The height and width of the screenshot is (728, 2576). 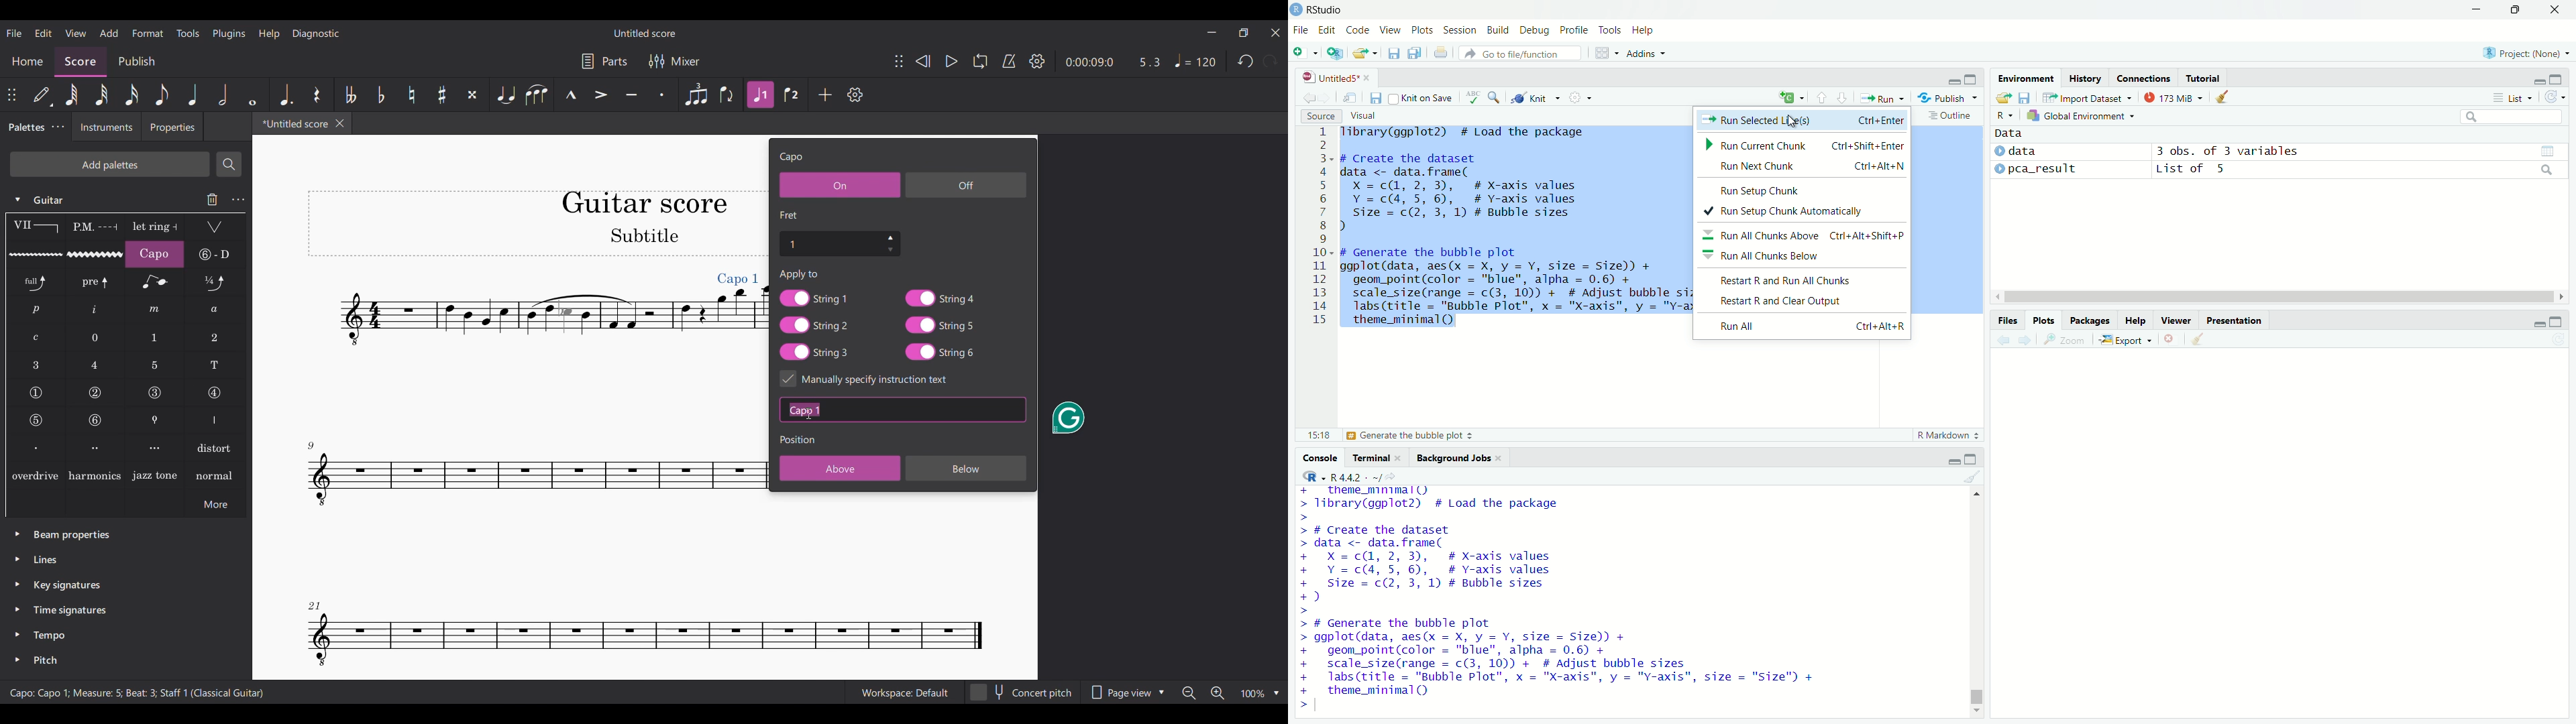 I want to click on run setup chunk automatically, so click(x=1805, y=210).